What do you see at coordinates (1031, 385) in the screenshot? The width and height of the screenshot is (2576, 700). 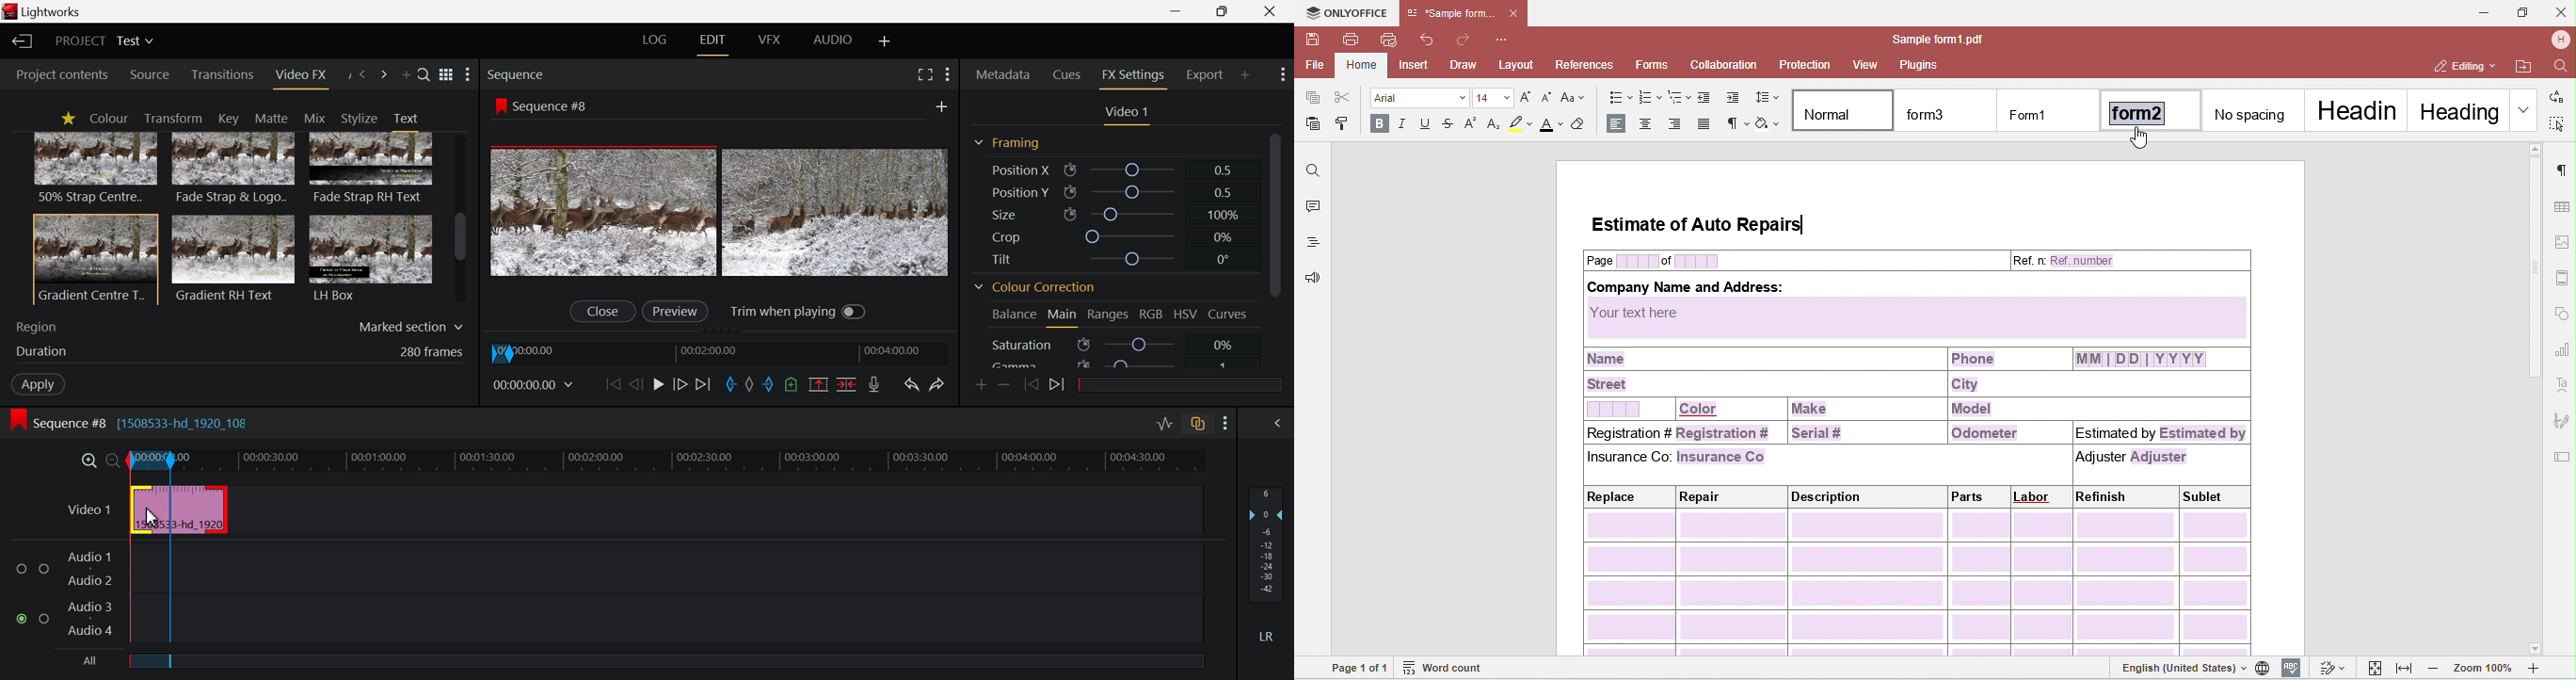 I see `Previous keyframe` at bounding box center [1031, 385].